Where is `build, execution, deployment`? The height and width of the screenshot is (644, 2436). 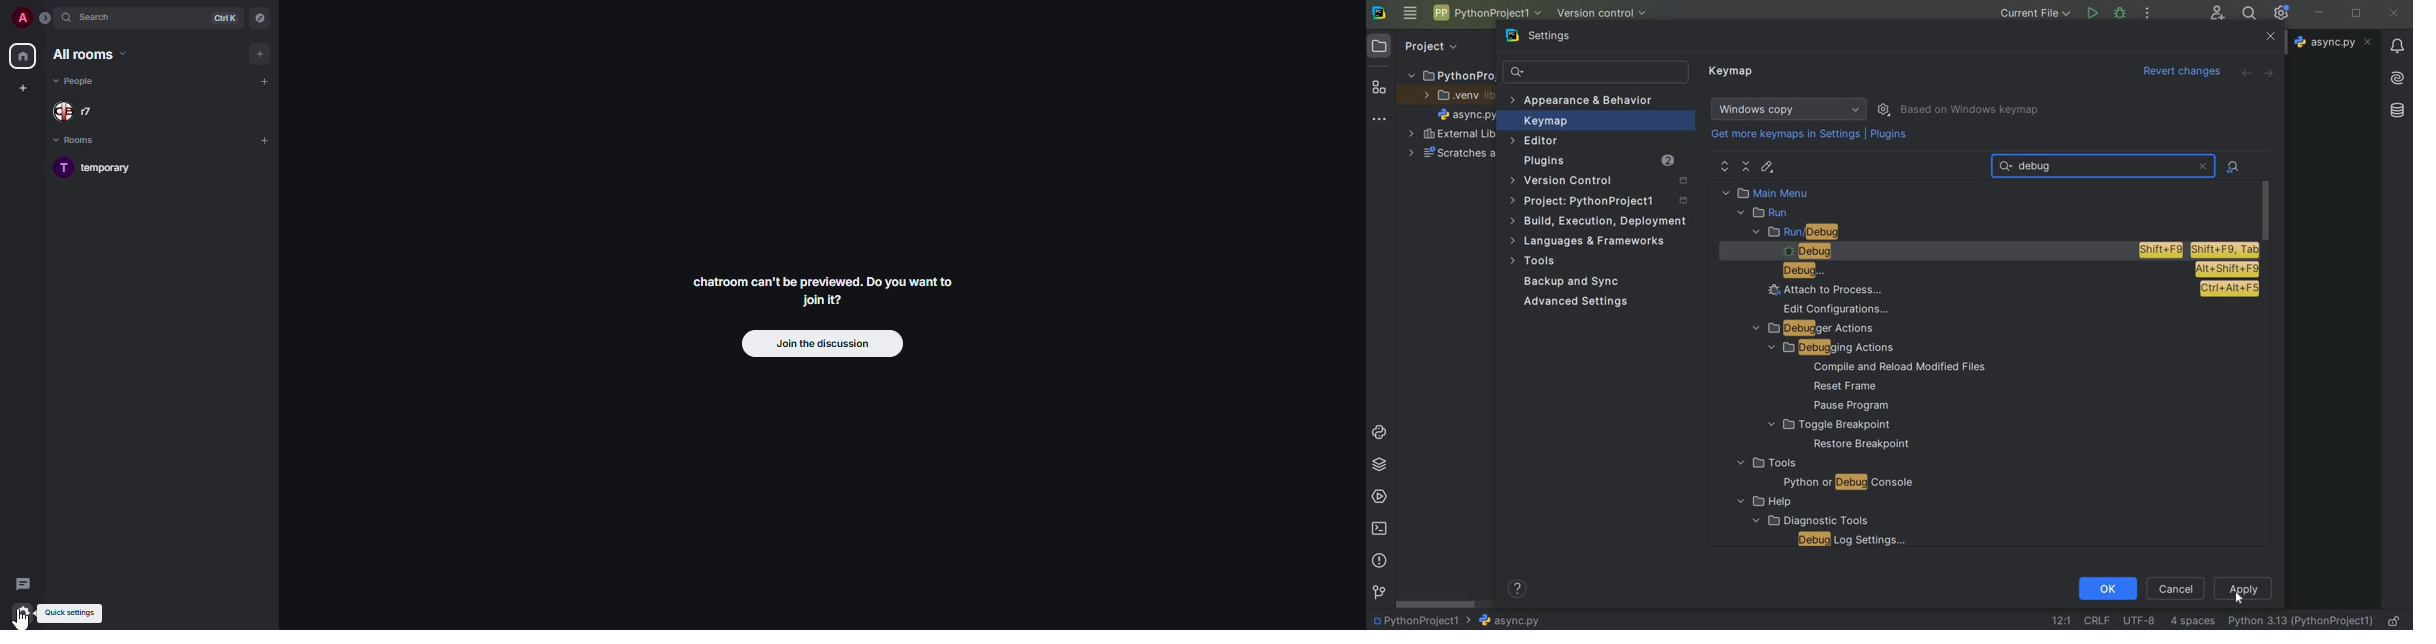
build, execution, deployment is located at coordinates (1600, 221).